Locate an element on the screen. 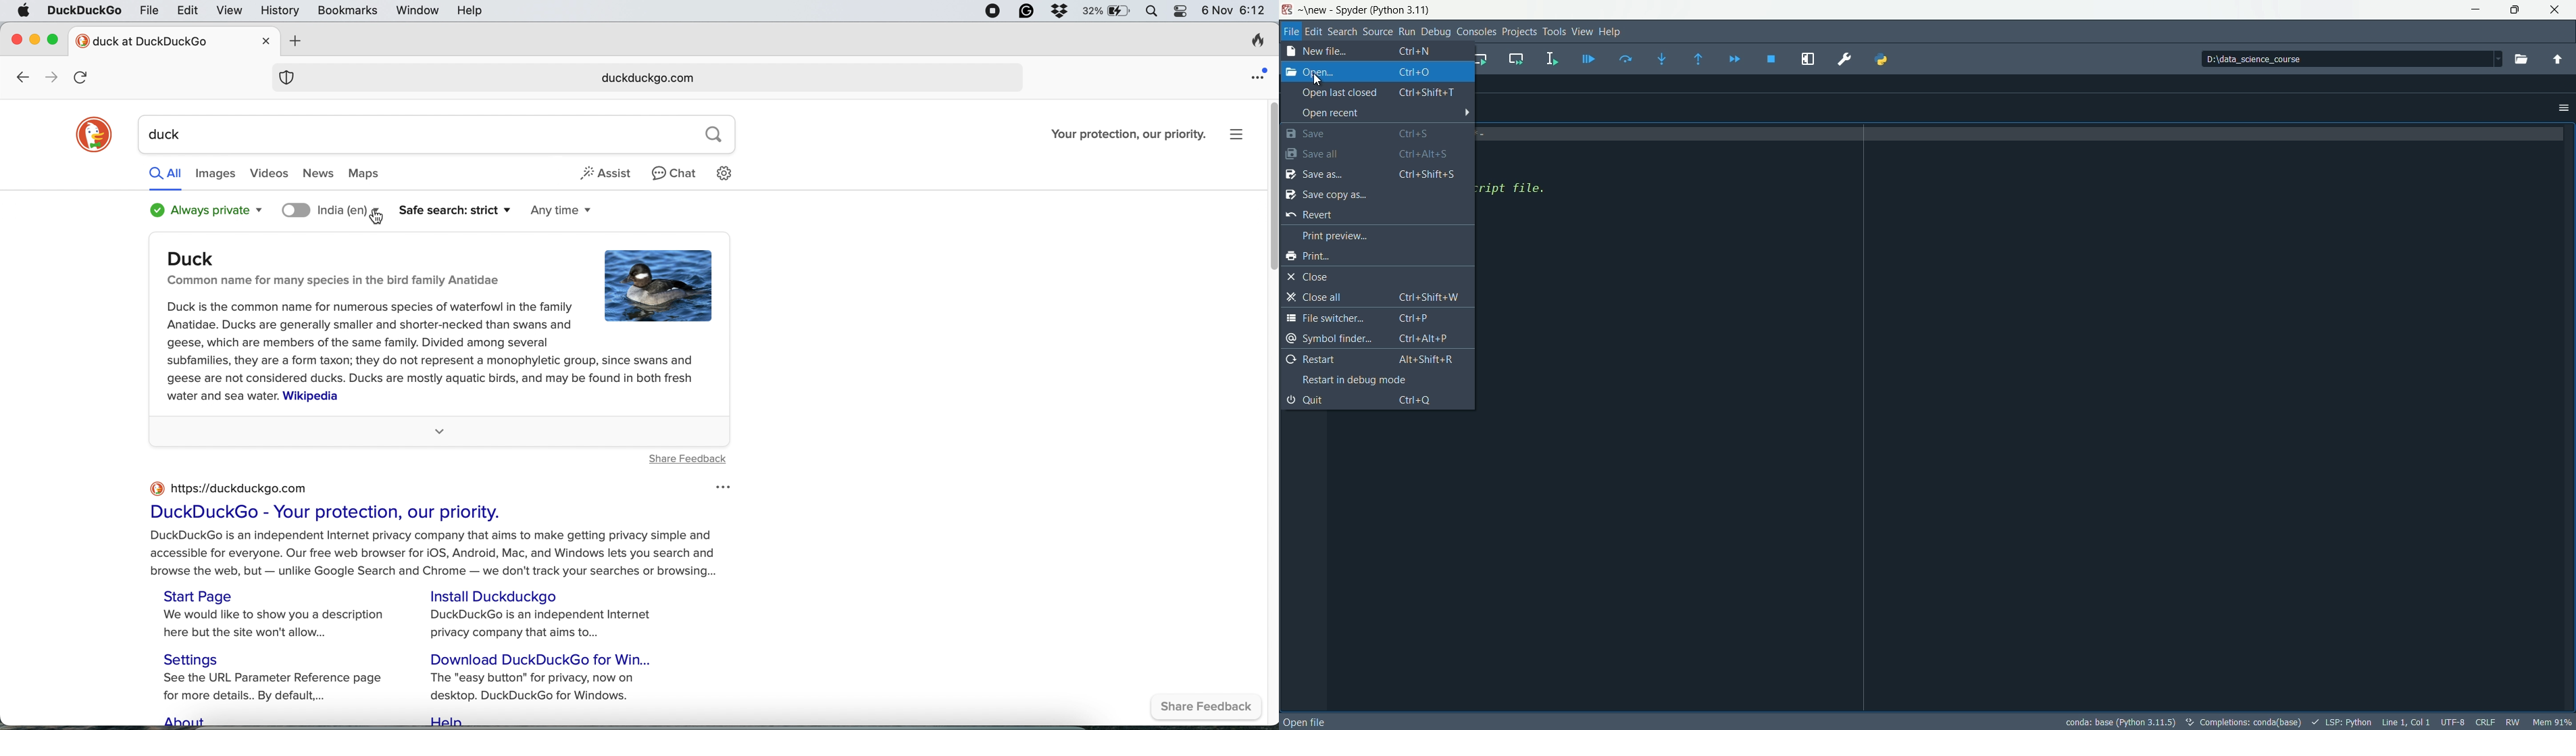 This screenshot has height=756, width=2576. lsp python is located at coordinates (2345, 721).